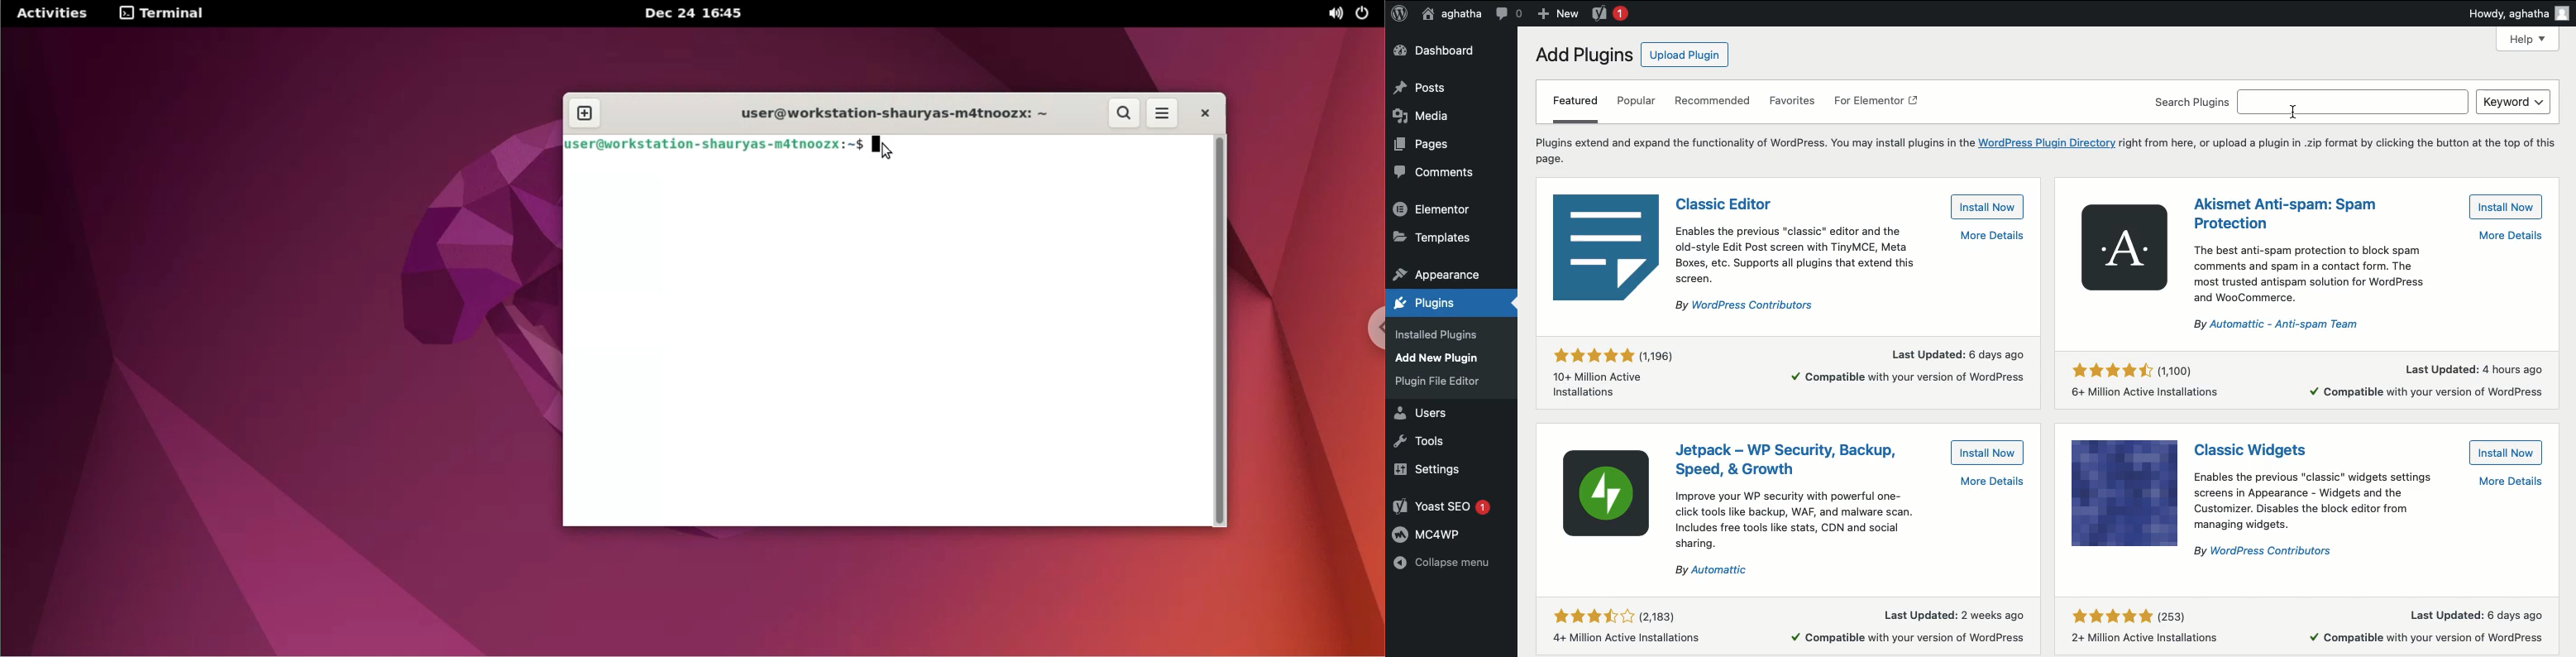 This screenshot has height=672, width=2576. What do you see at coordinates (2518, 13) in the screenshot?
I see `Howdy user` at bounding box center [2518, 13].